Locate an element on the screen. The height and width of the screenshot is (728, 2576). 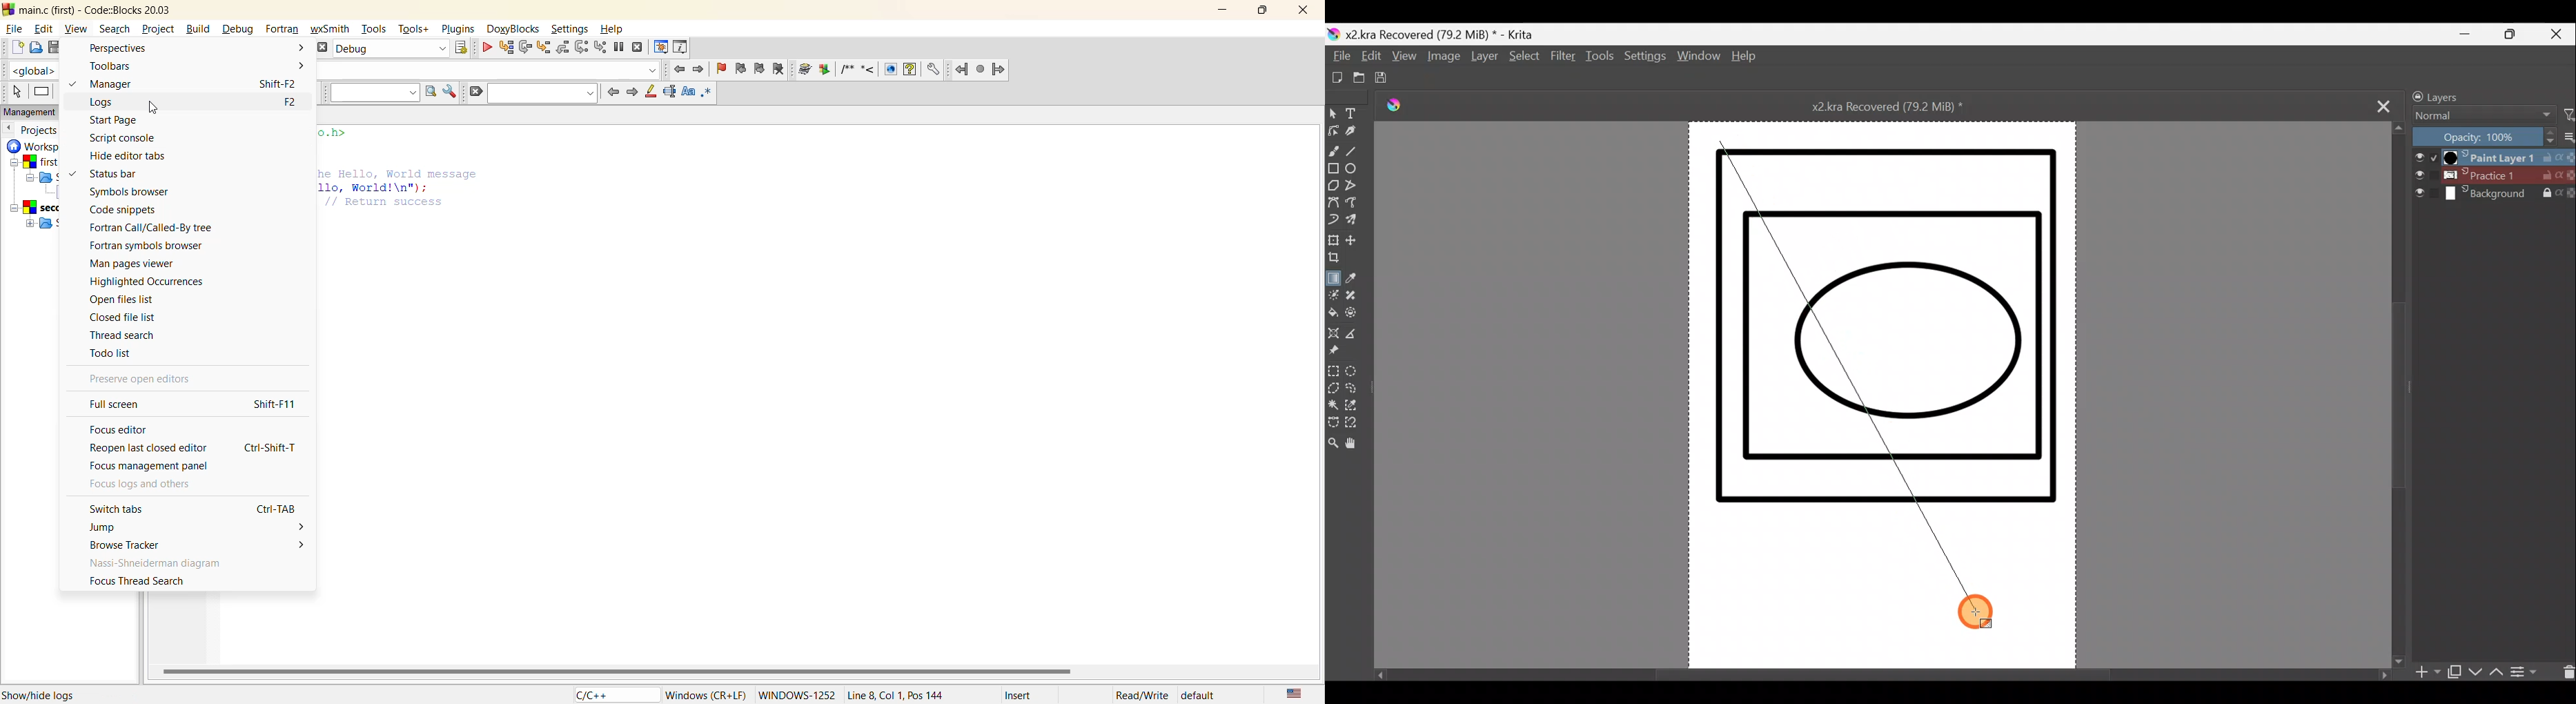
open files list is located at coordinates (128, 300).